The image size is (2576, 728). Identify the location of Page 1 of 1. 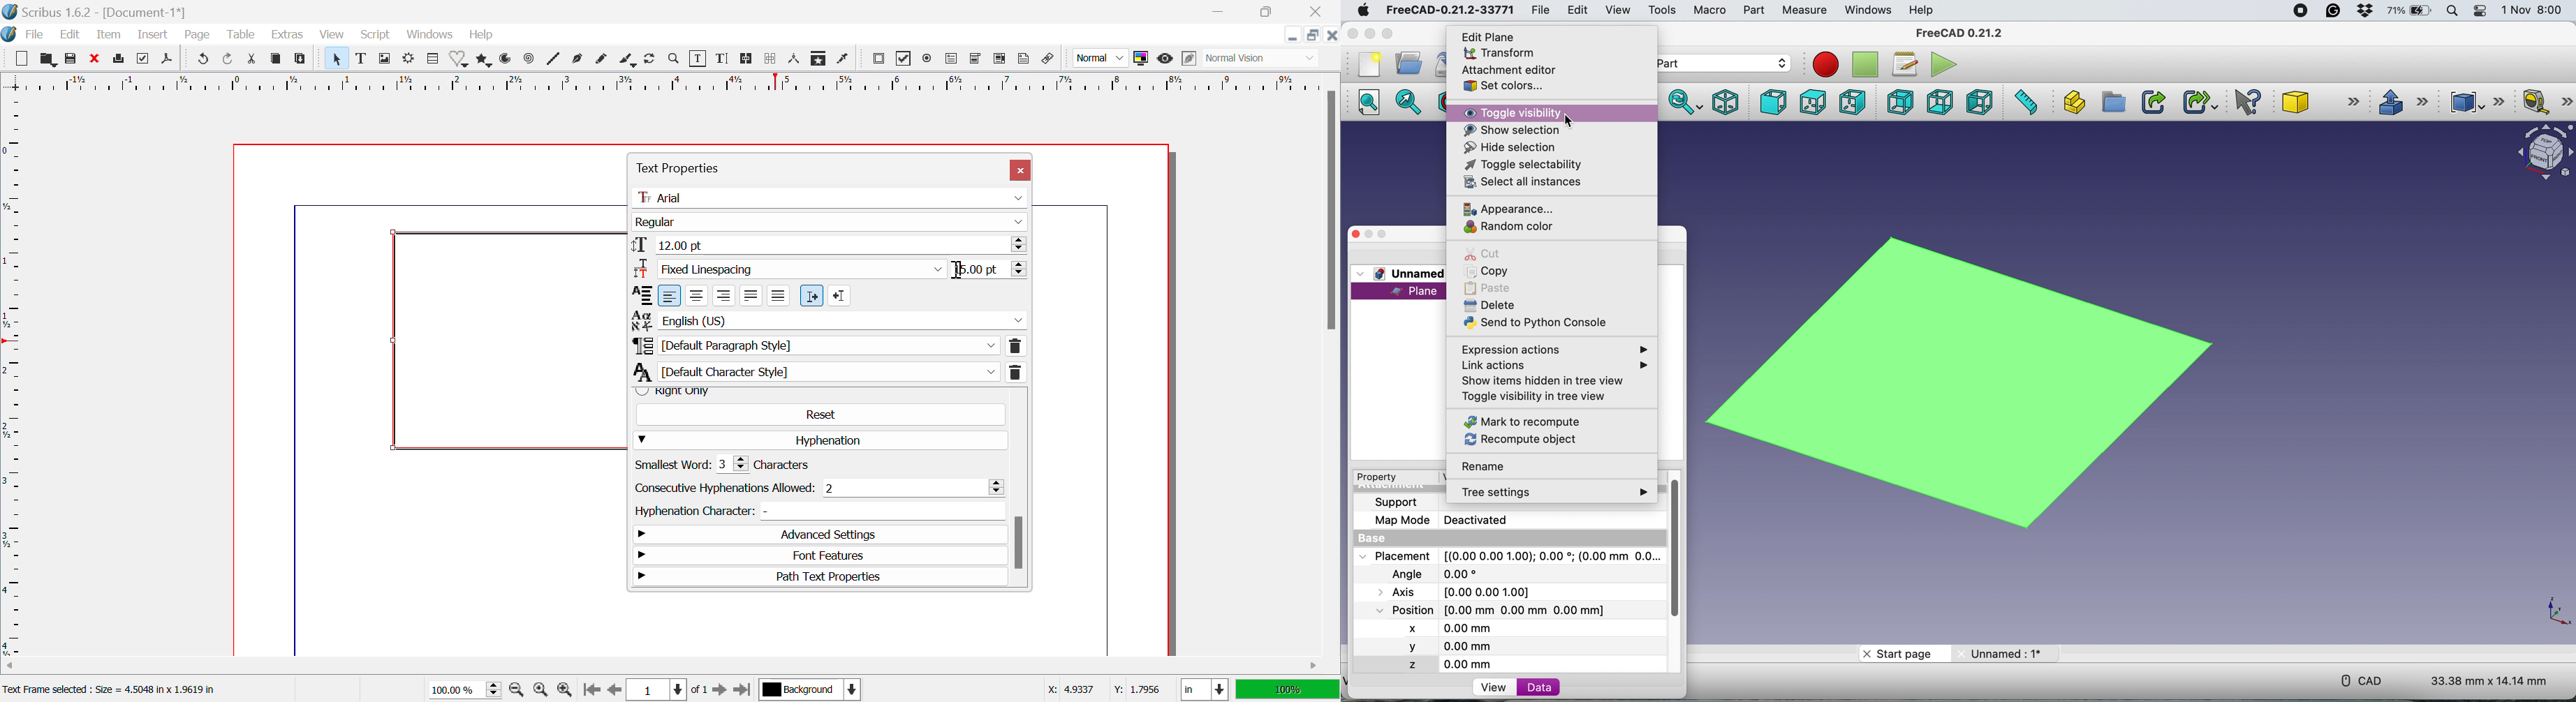
(667, 689).